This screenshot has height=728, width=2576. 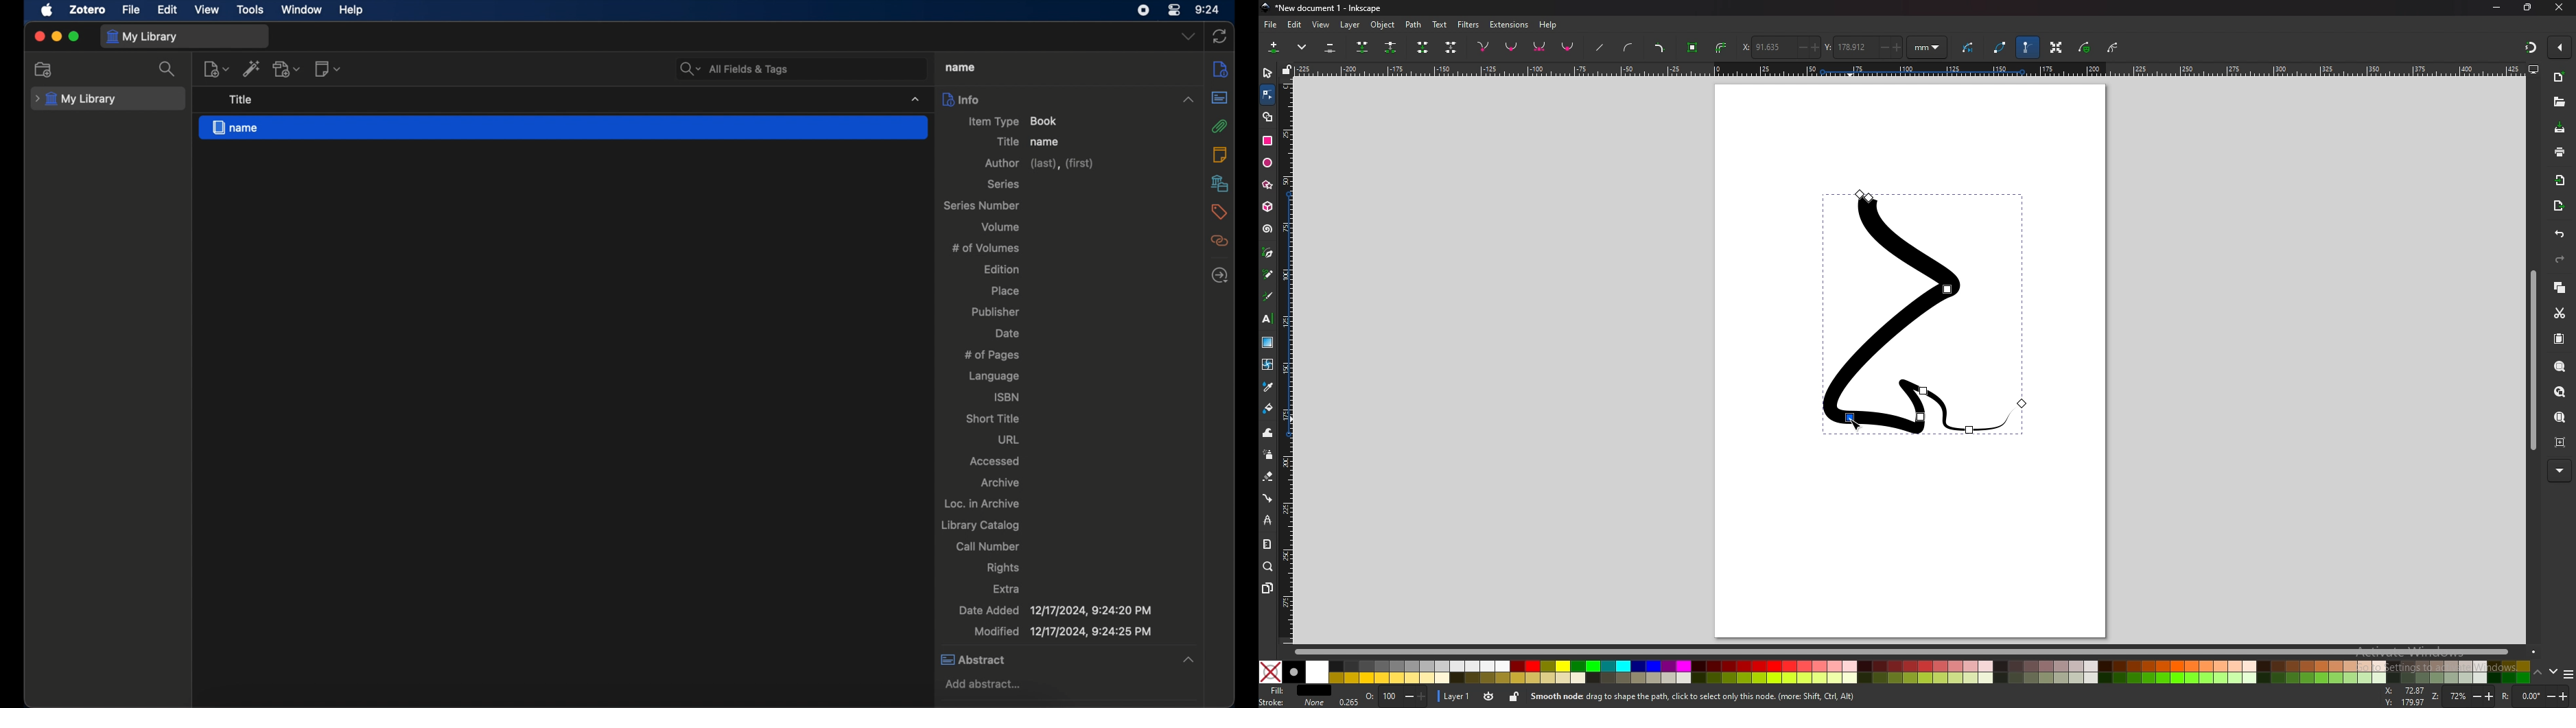 What do you see at coordinates (1722, 47) in the screenshot?
I see `stroke to path` at bounding box center [1722, 47].